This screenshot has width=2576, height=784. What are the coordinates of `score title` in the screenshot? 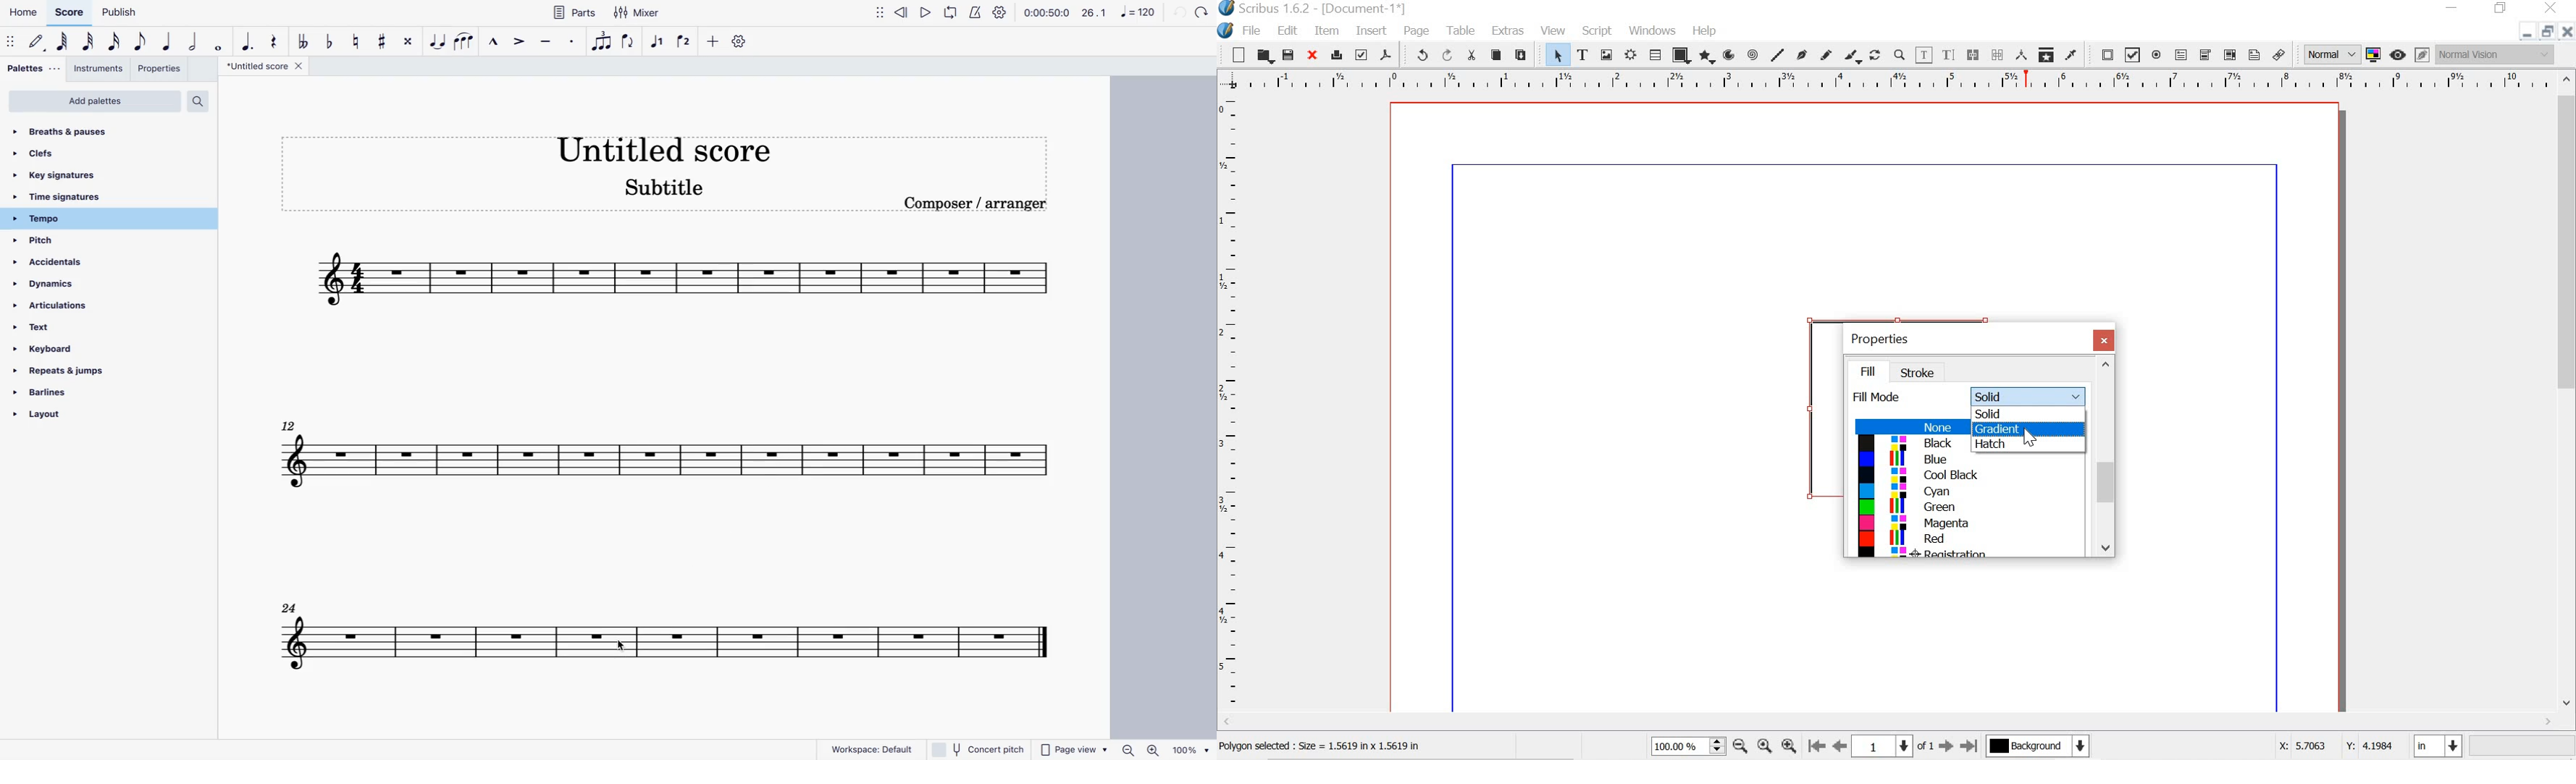 It's located at (257, 67).